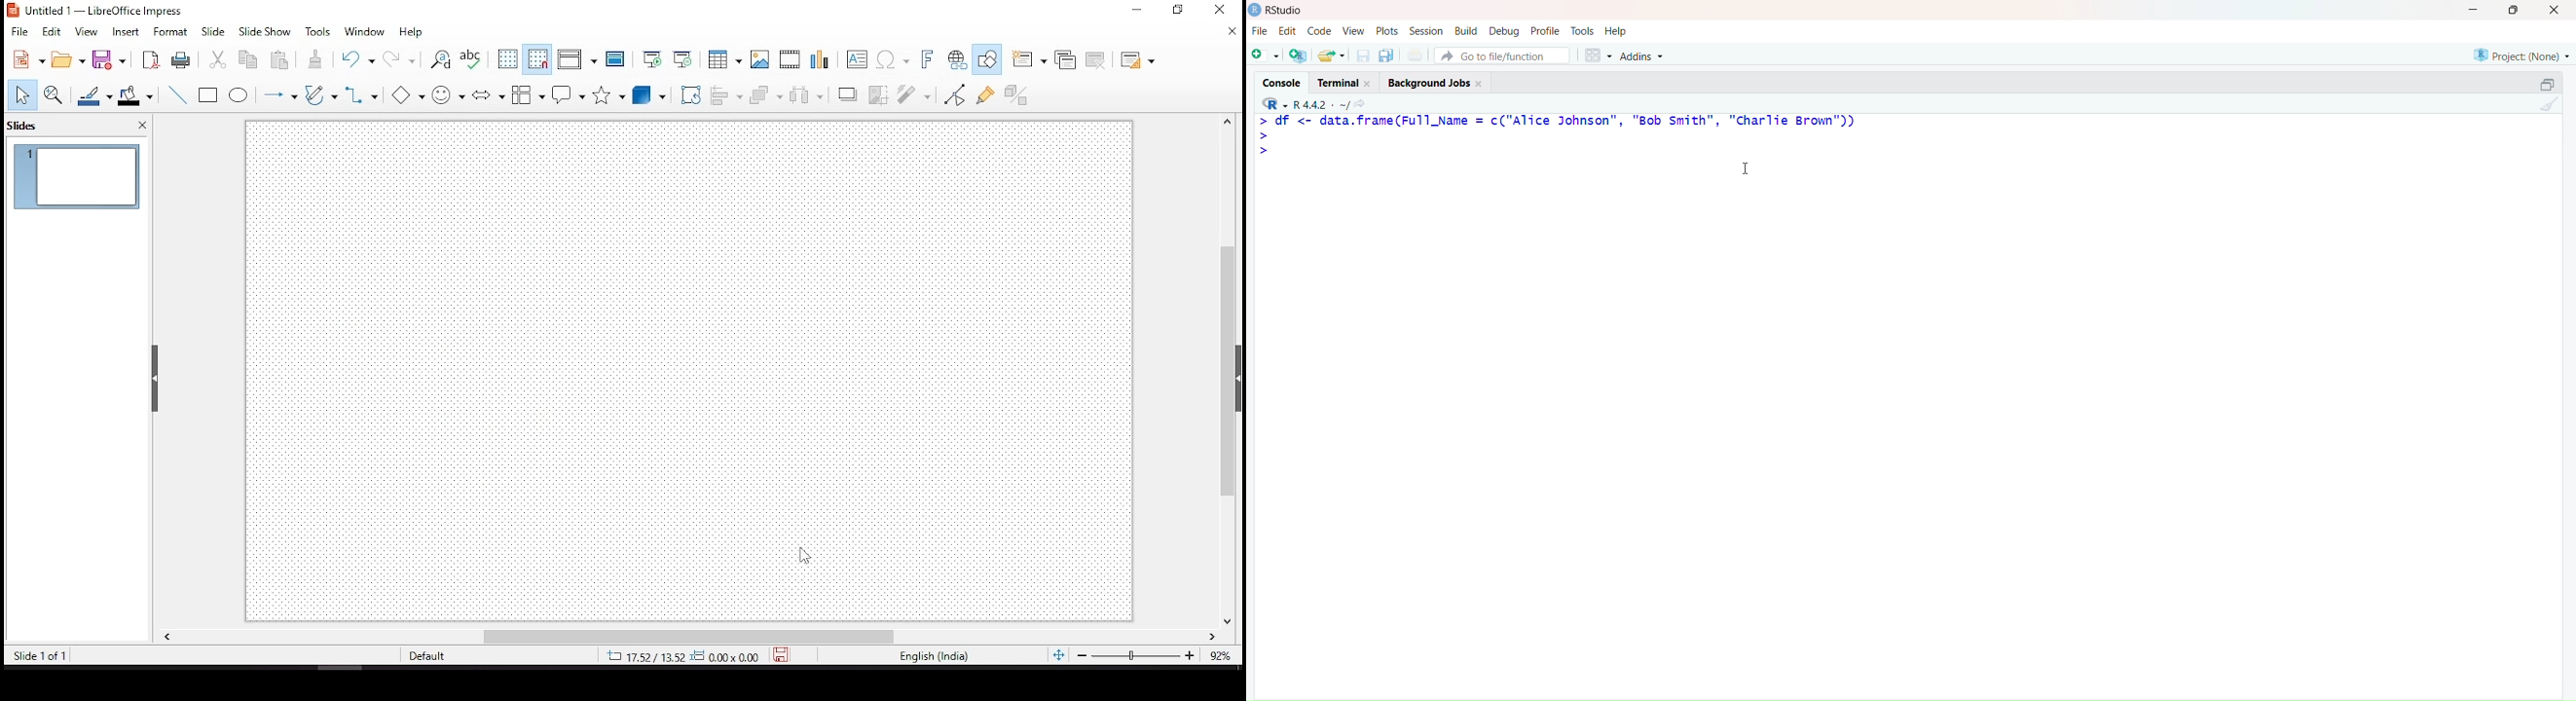  I want to click on Maximize, so click(2546, 82).